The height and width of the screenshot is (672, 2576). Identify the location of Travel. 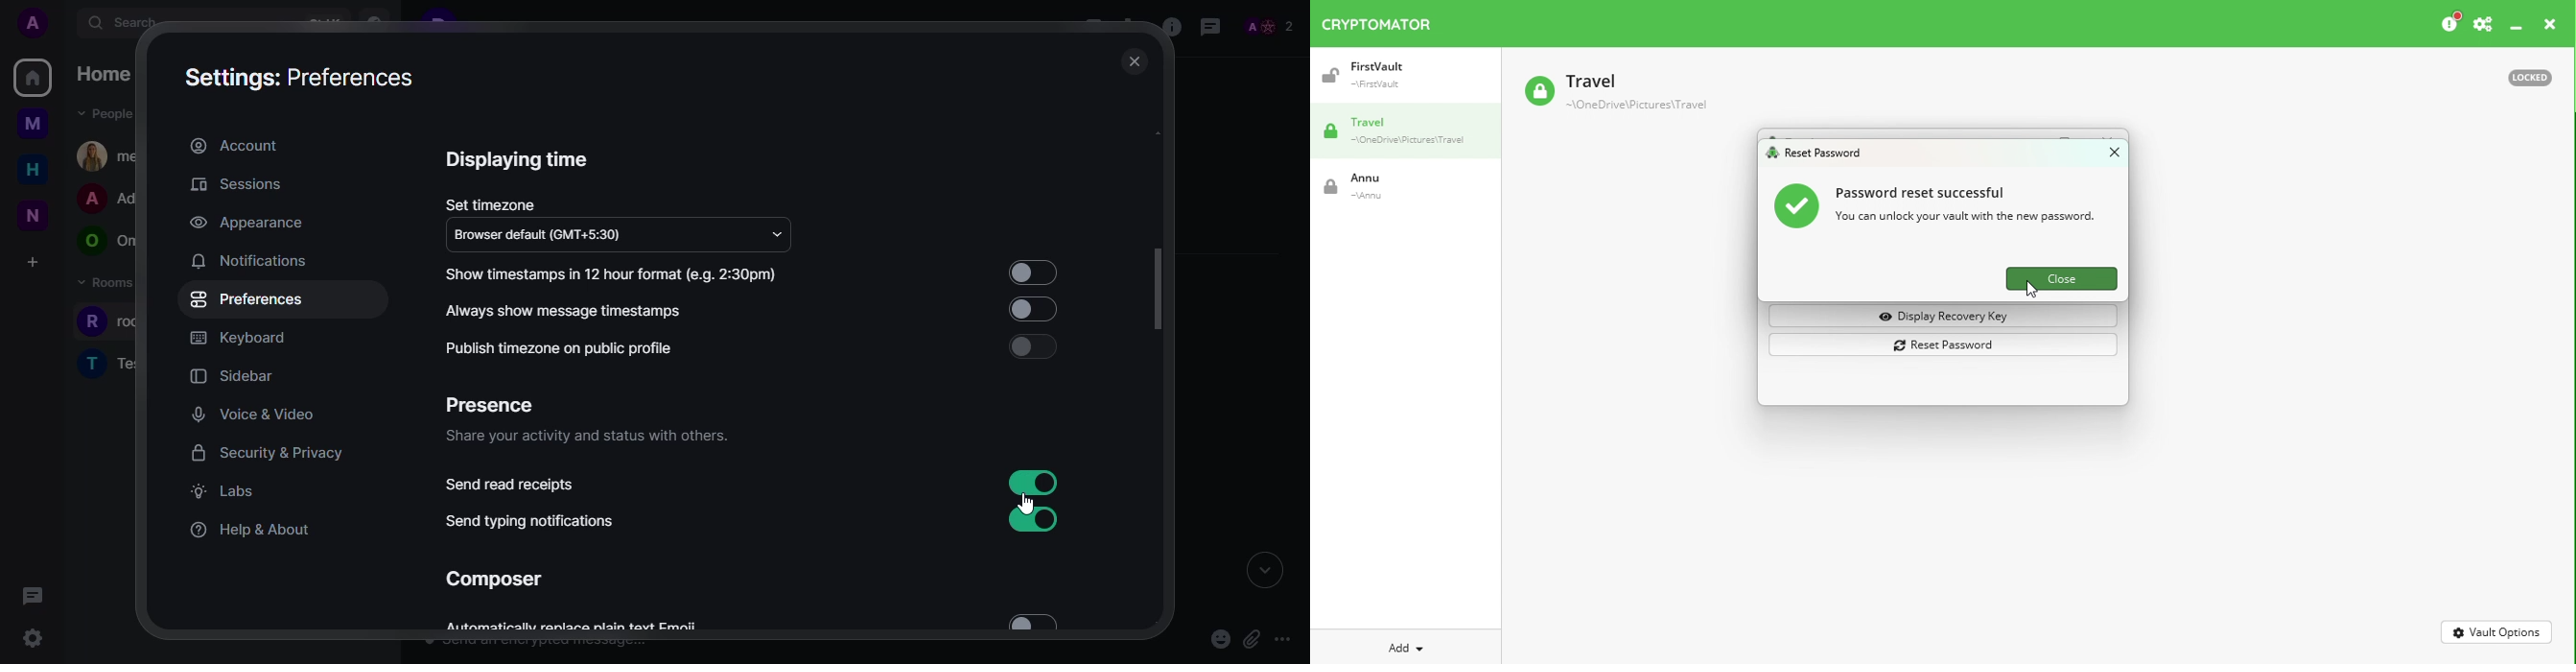
(1412, 133).